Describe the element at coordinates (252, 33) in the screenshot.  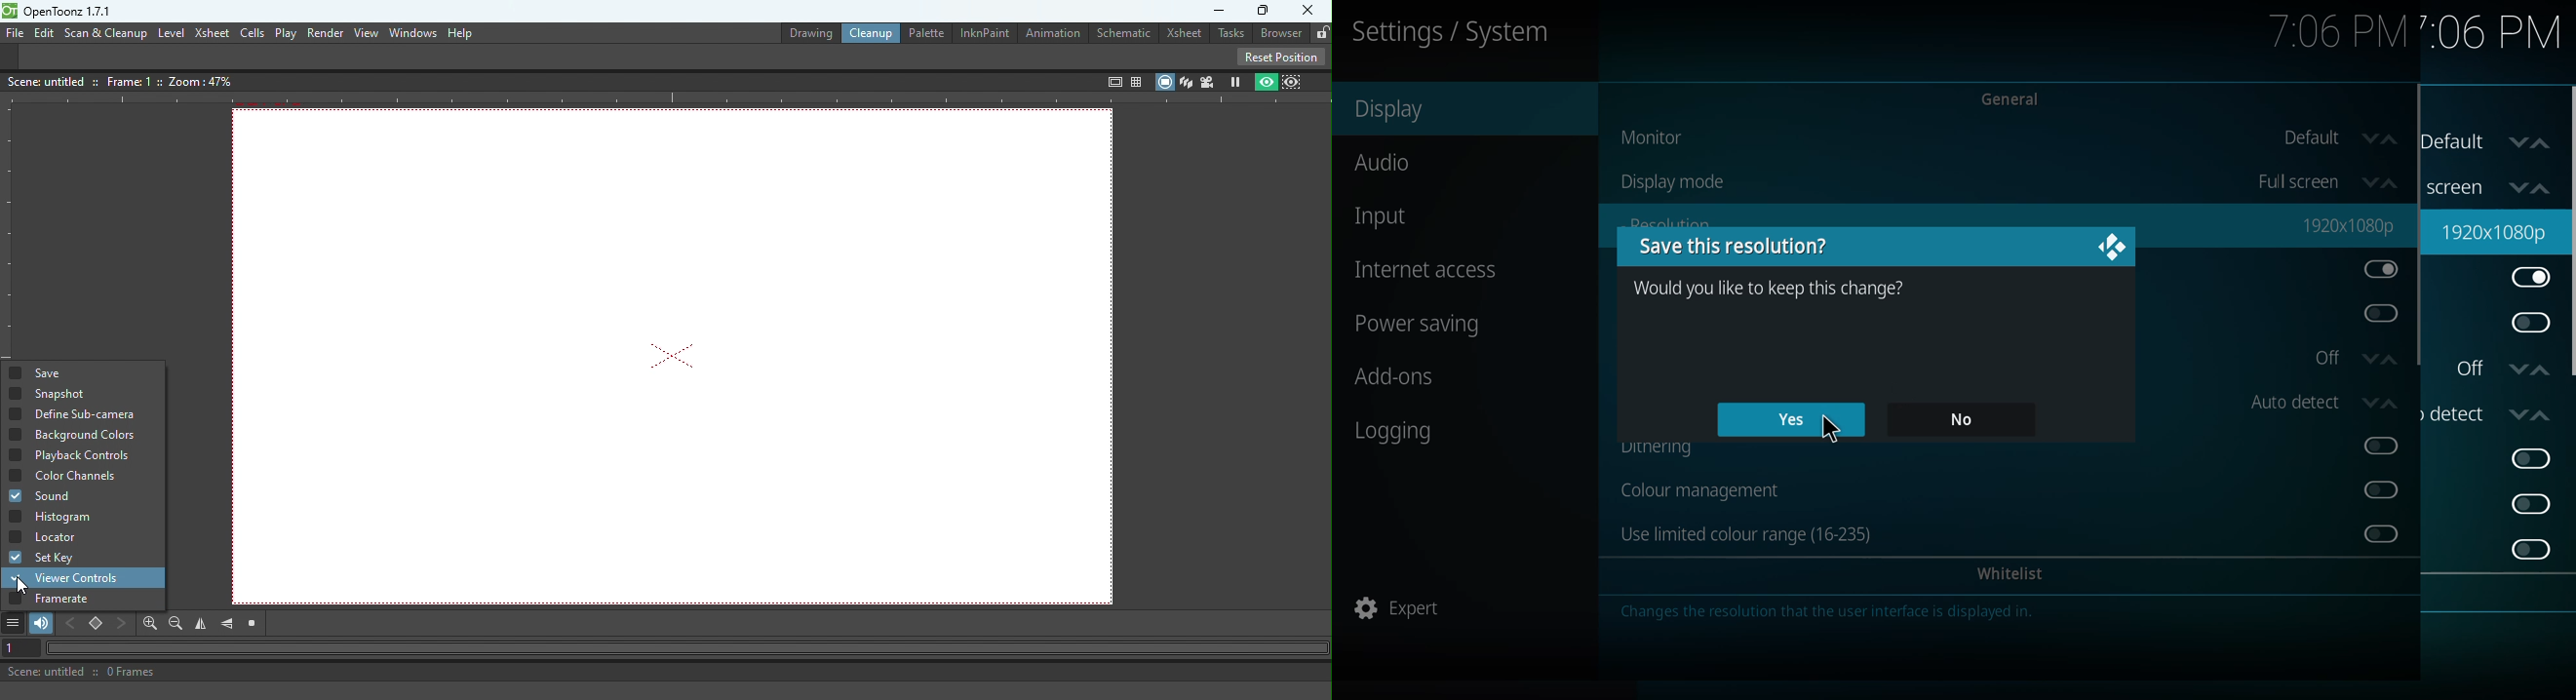
I see `cells` at that location.